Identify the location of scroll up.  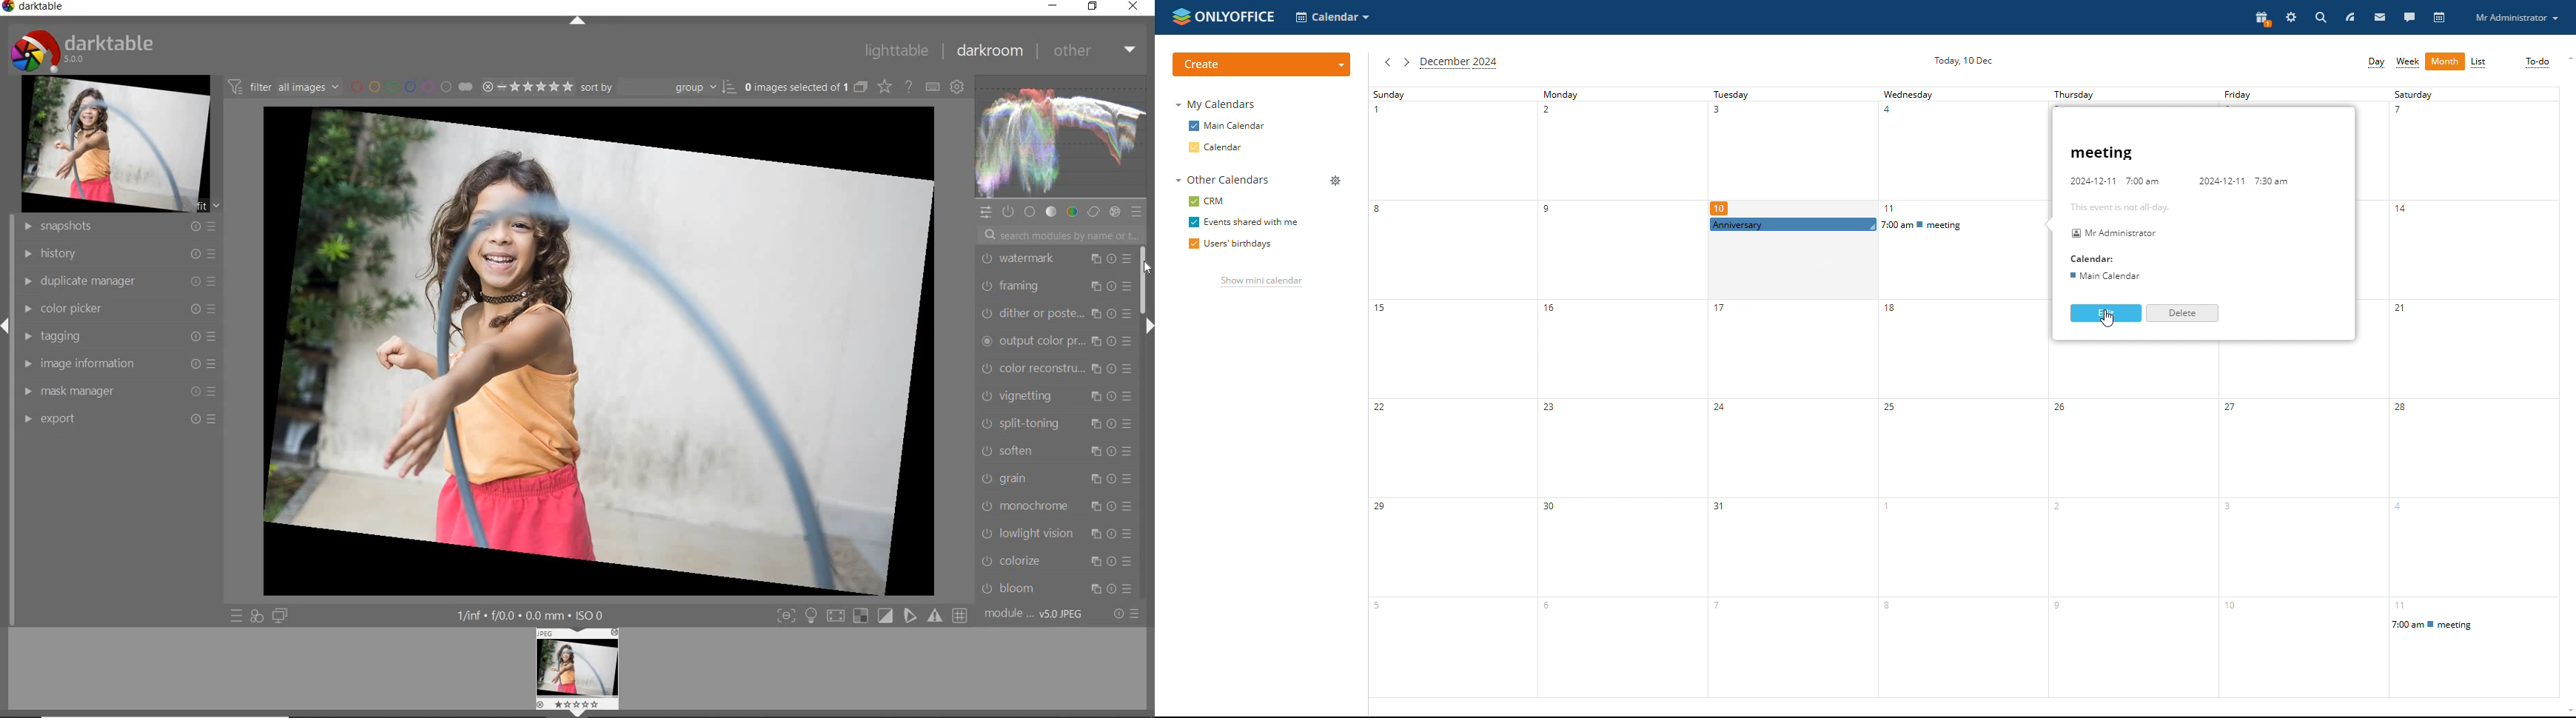
(2567, 59).